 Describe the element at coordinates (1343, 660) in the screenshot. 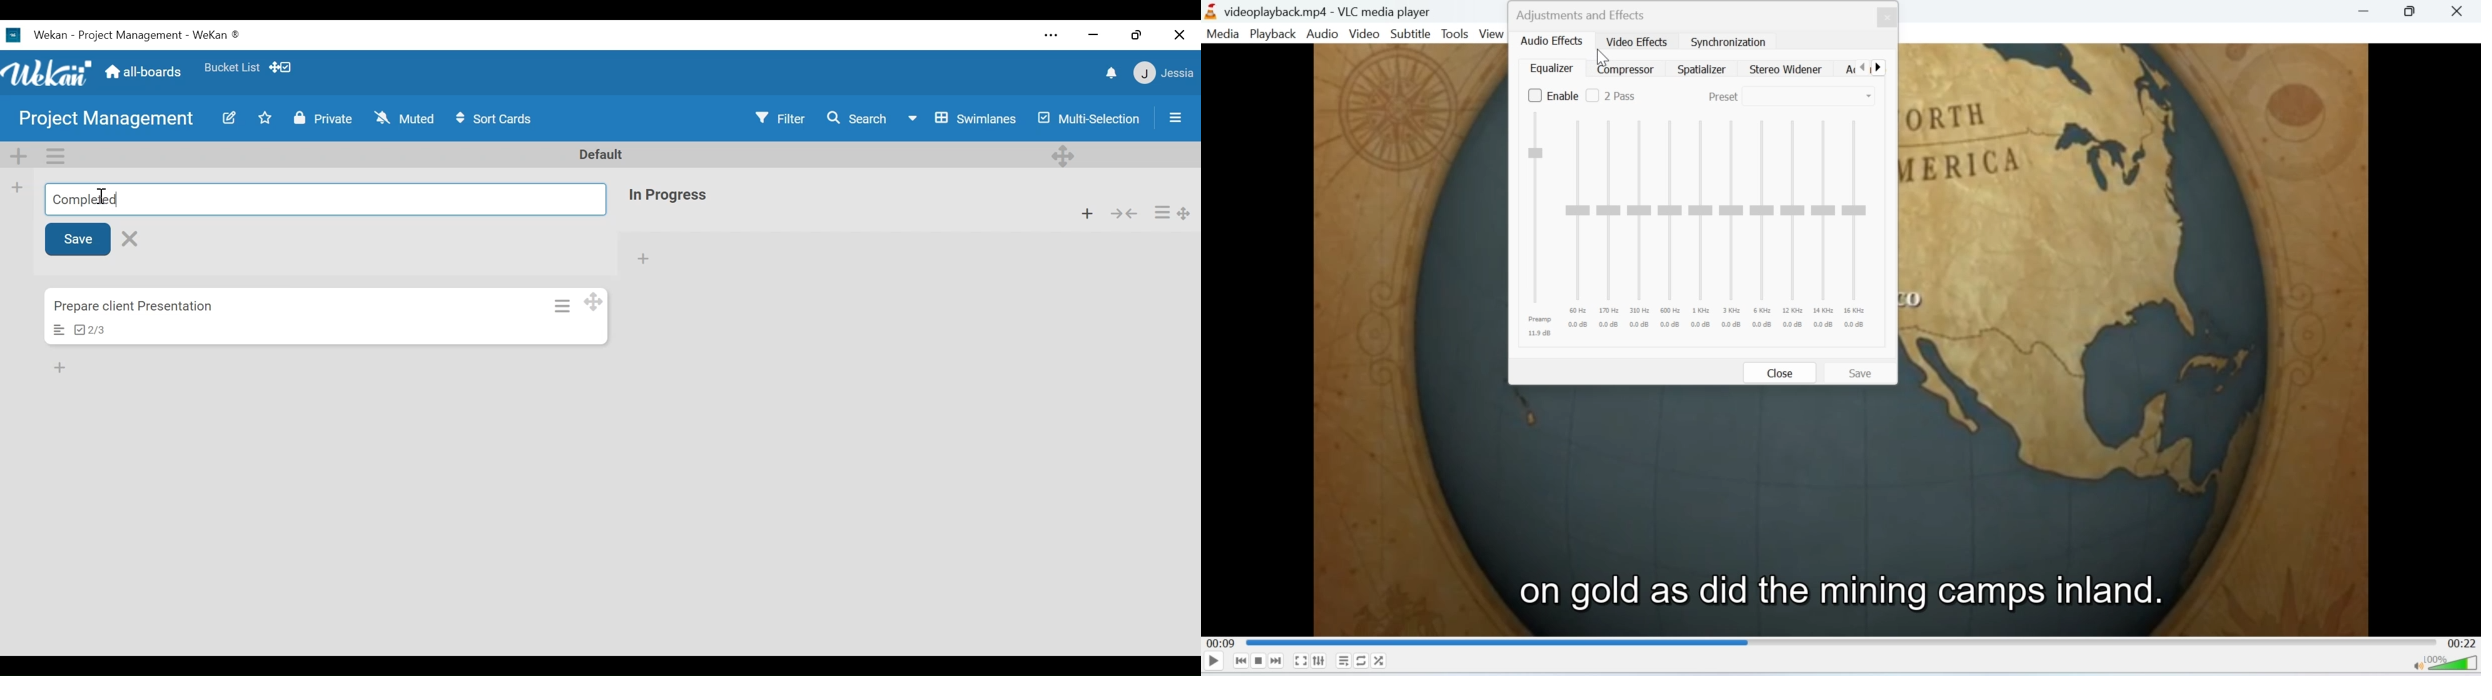

I see `Playlist` at that location.